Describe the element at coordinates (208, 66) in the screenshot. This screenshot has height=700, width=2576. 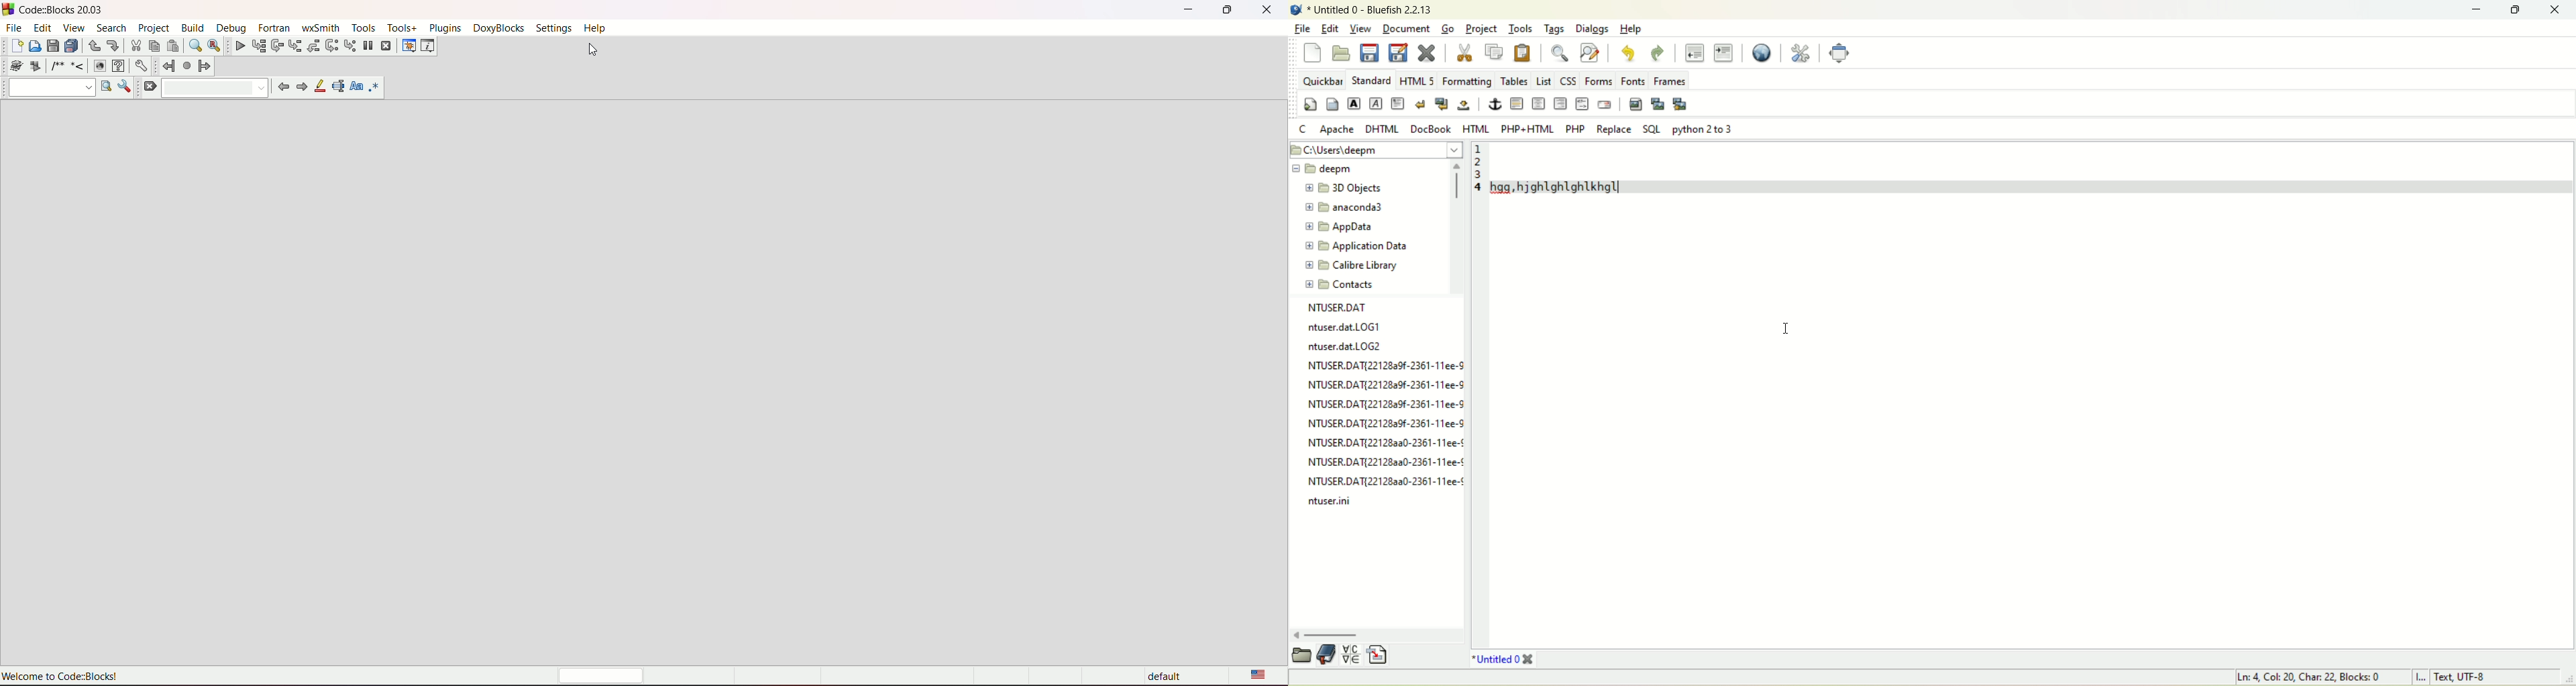
I see `jump forward` at that location.